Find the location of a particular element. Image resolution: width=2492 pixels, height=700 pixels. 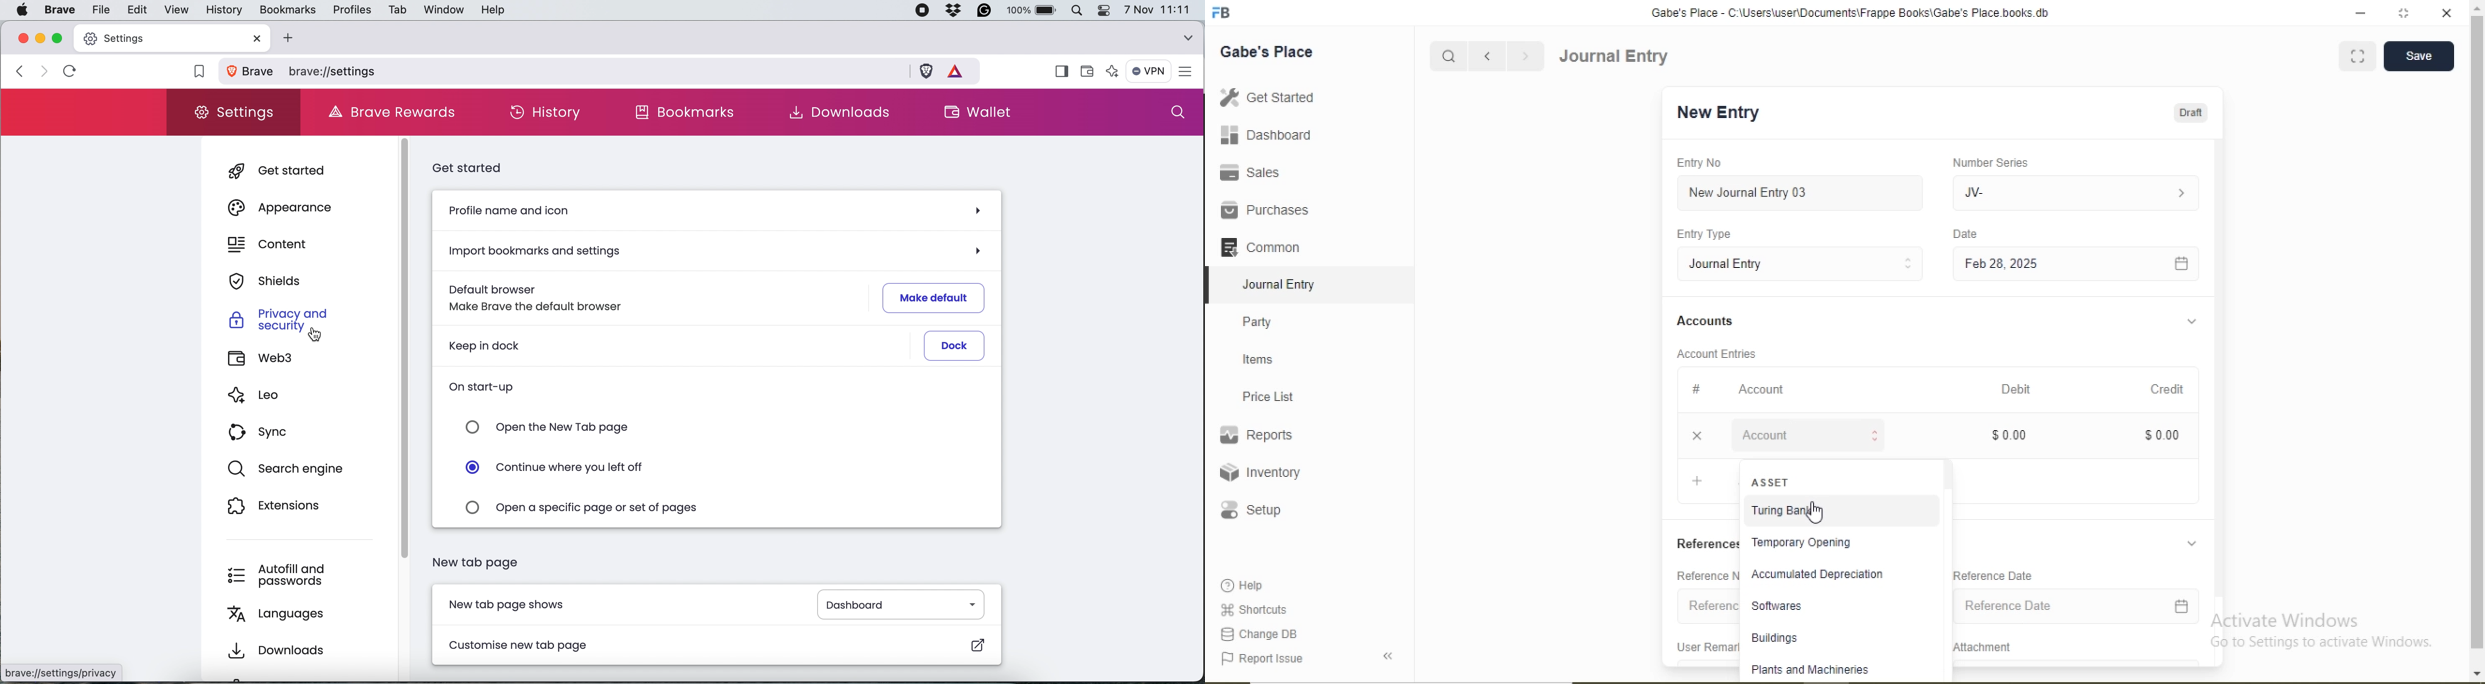

Party is located at coordinates (1258, 324).